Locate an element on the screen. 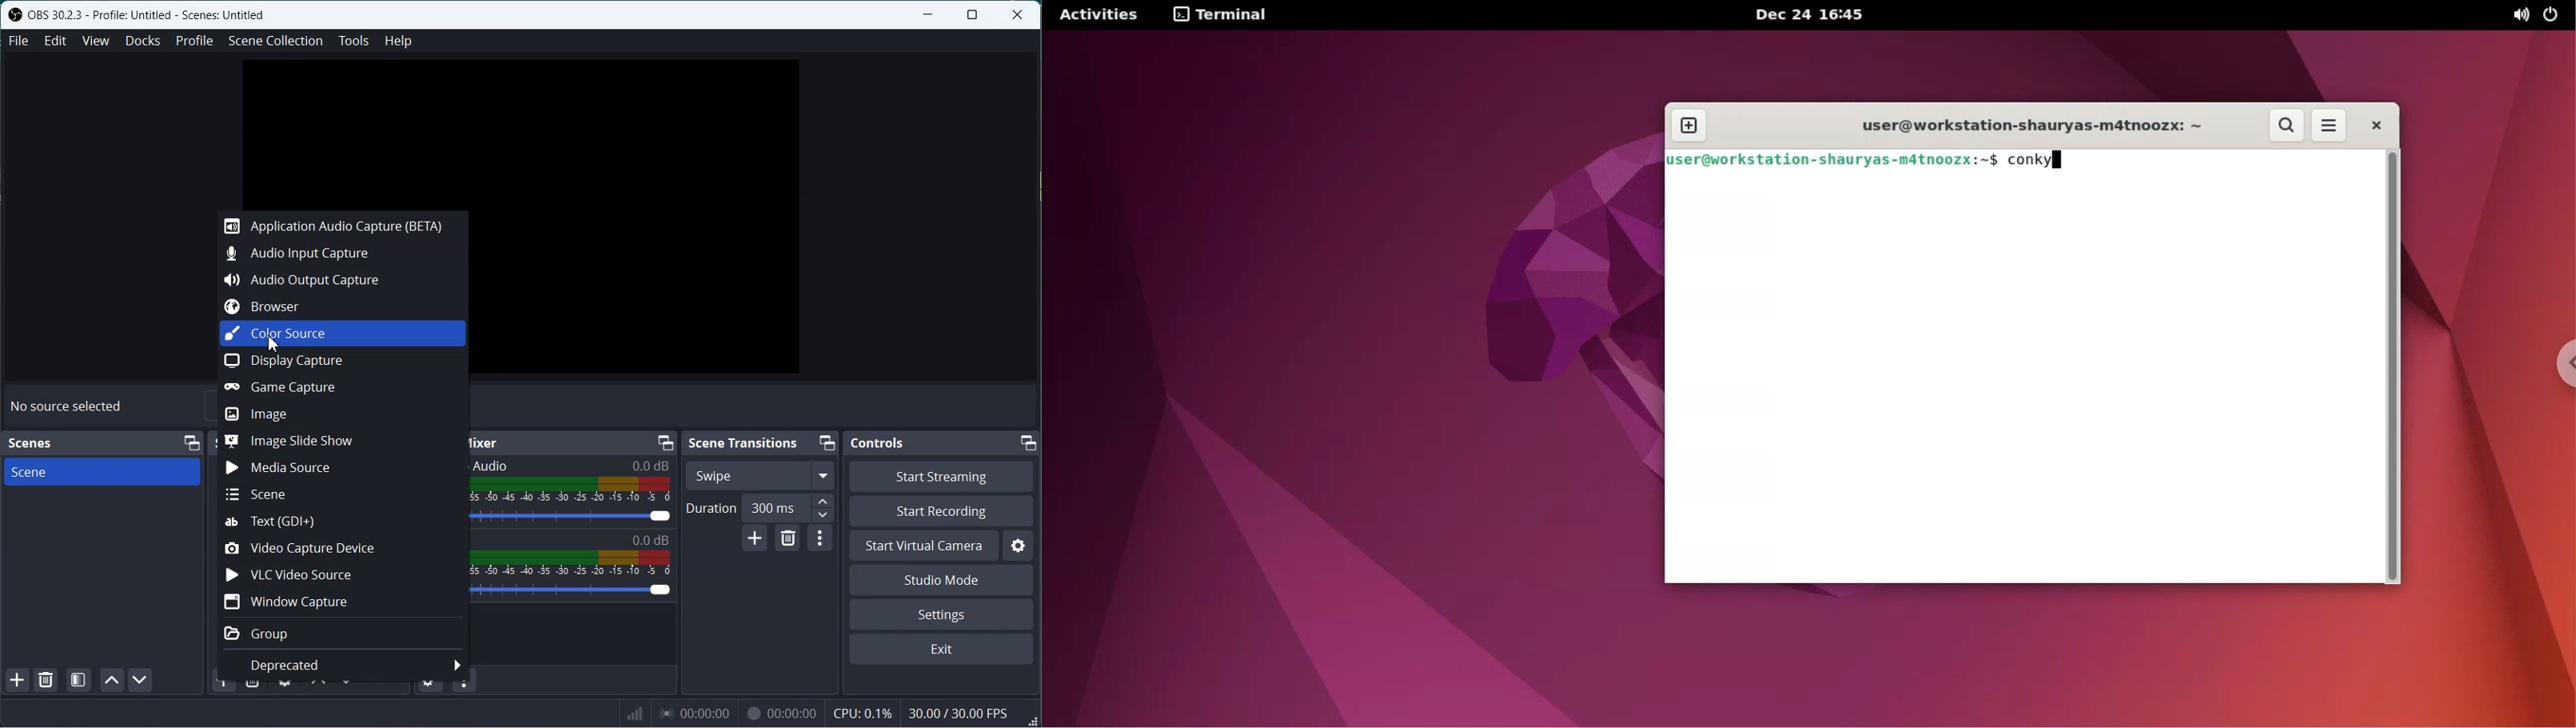 This screenshot has width=2576, height=728. Application Audio Capture is located at coordinates (335, 225).